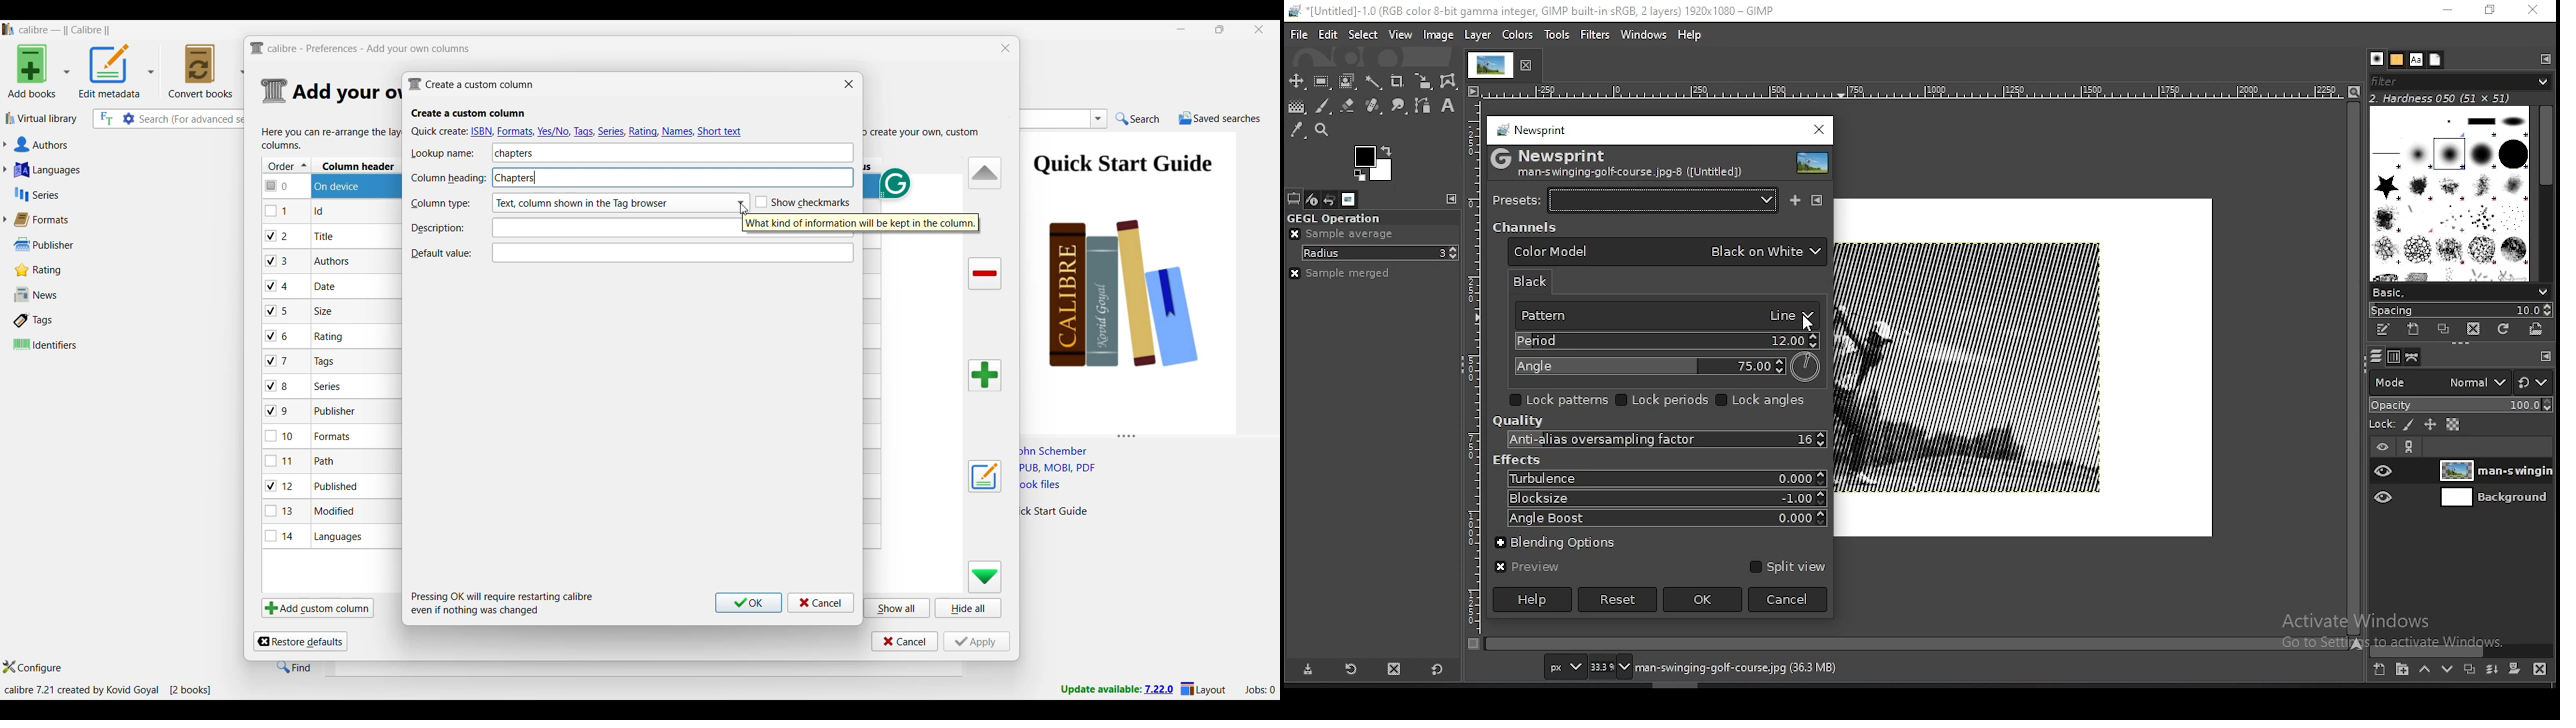  I want to click on text tool, so click(1449, 106).